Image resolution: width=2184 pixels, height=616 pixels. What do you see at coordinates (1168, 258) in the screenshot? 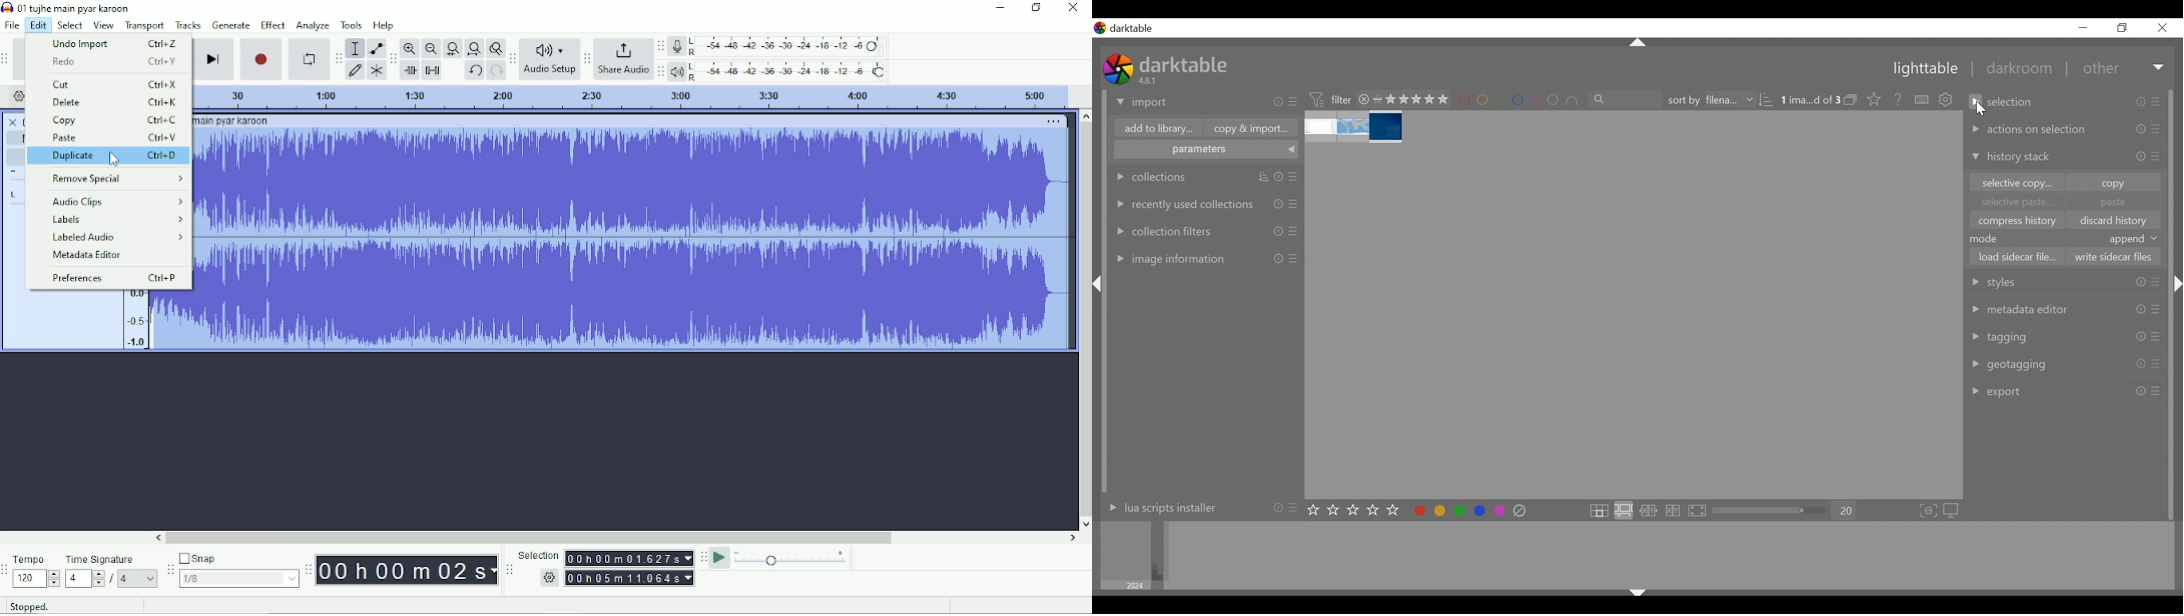
I see `image information` at bounding box center [1168, 258].